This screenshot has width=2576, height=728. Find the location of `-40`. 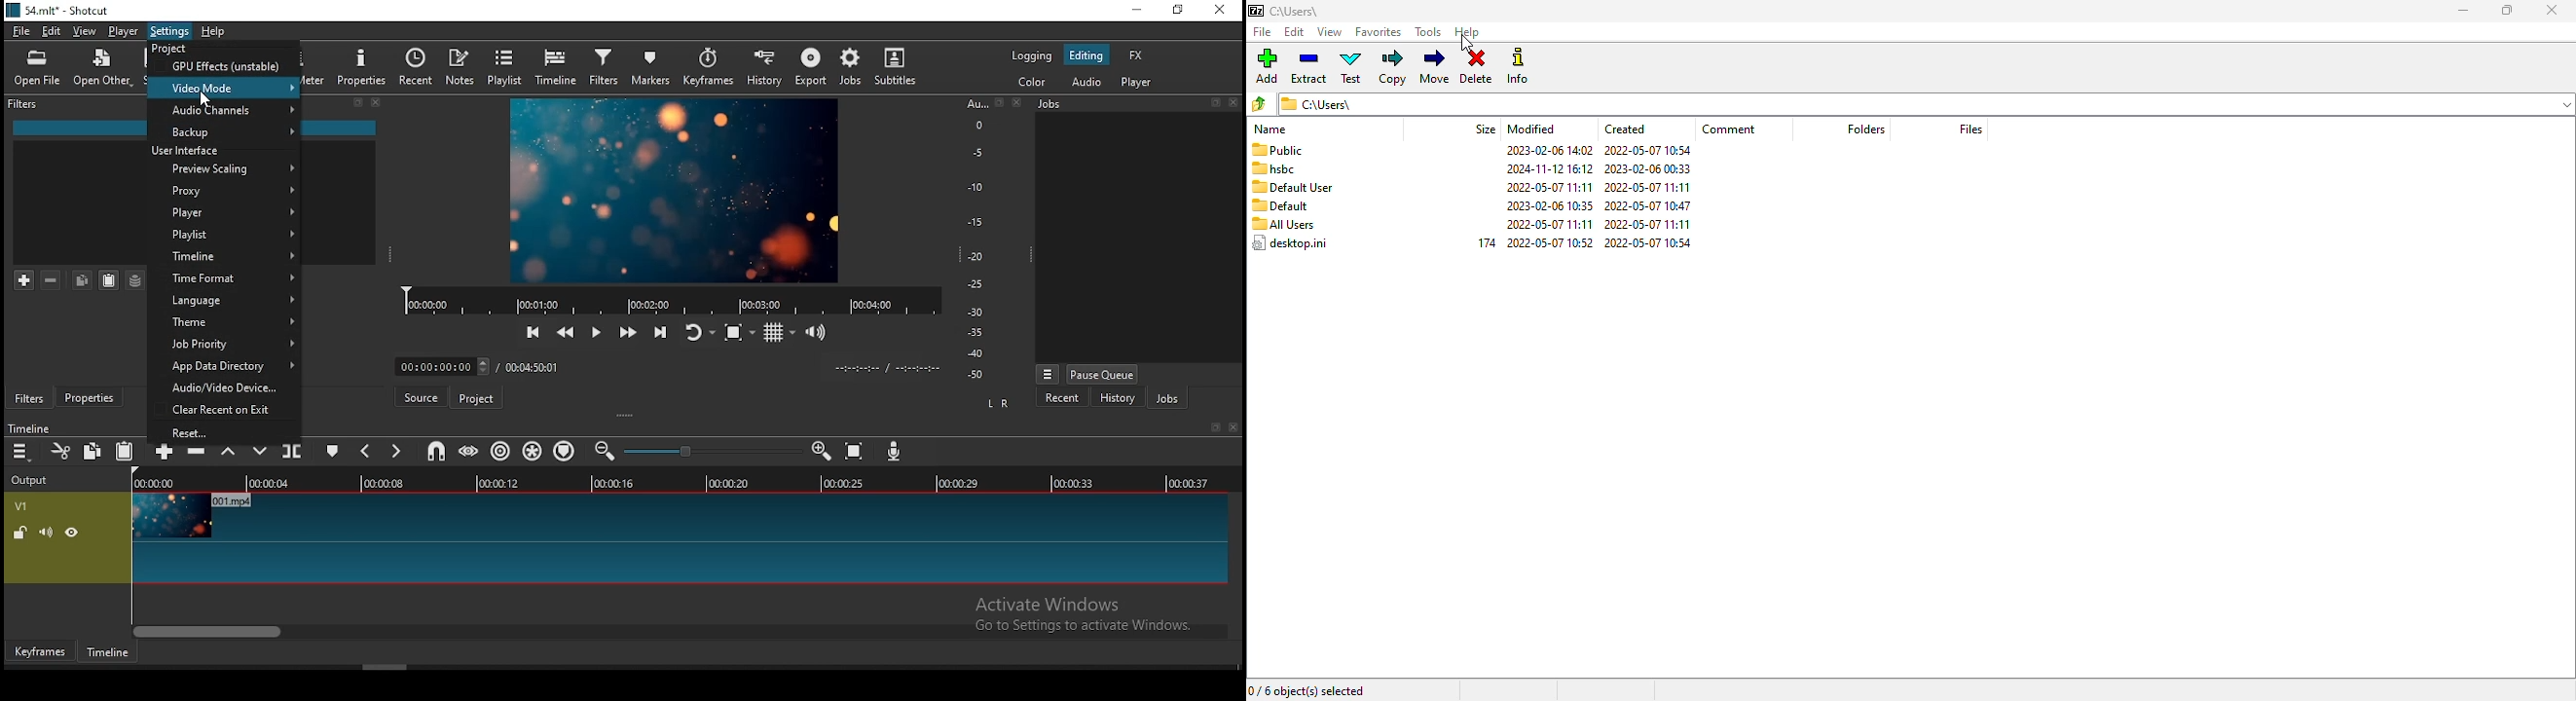

-40 is located at coordinates (975, 353).